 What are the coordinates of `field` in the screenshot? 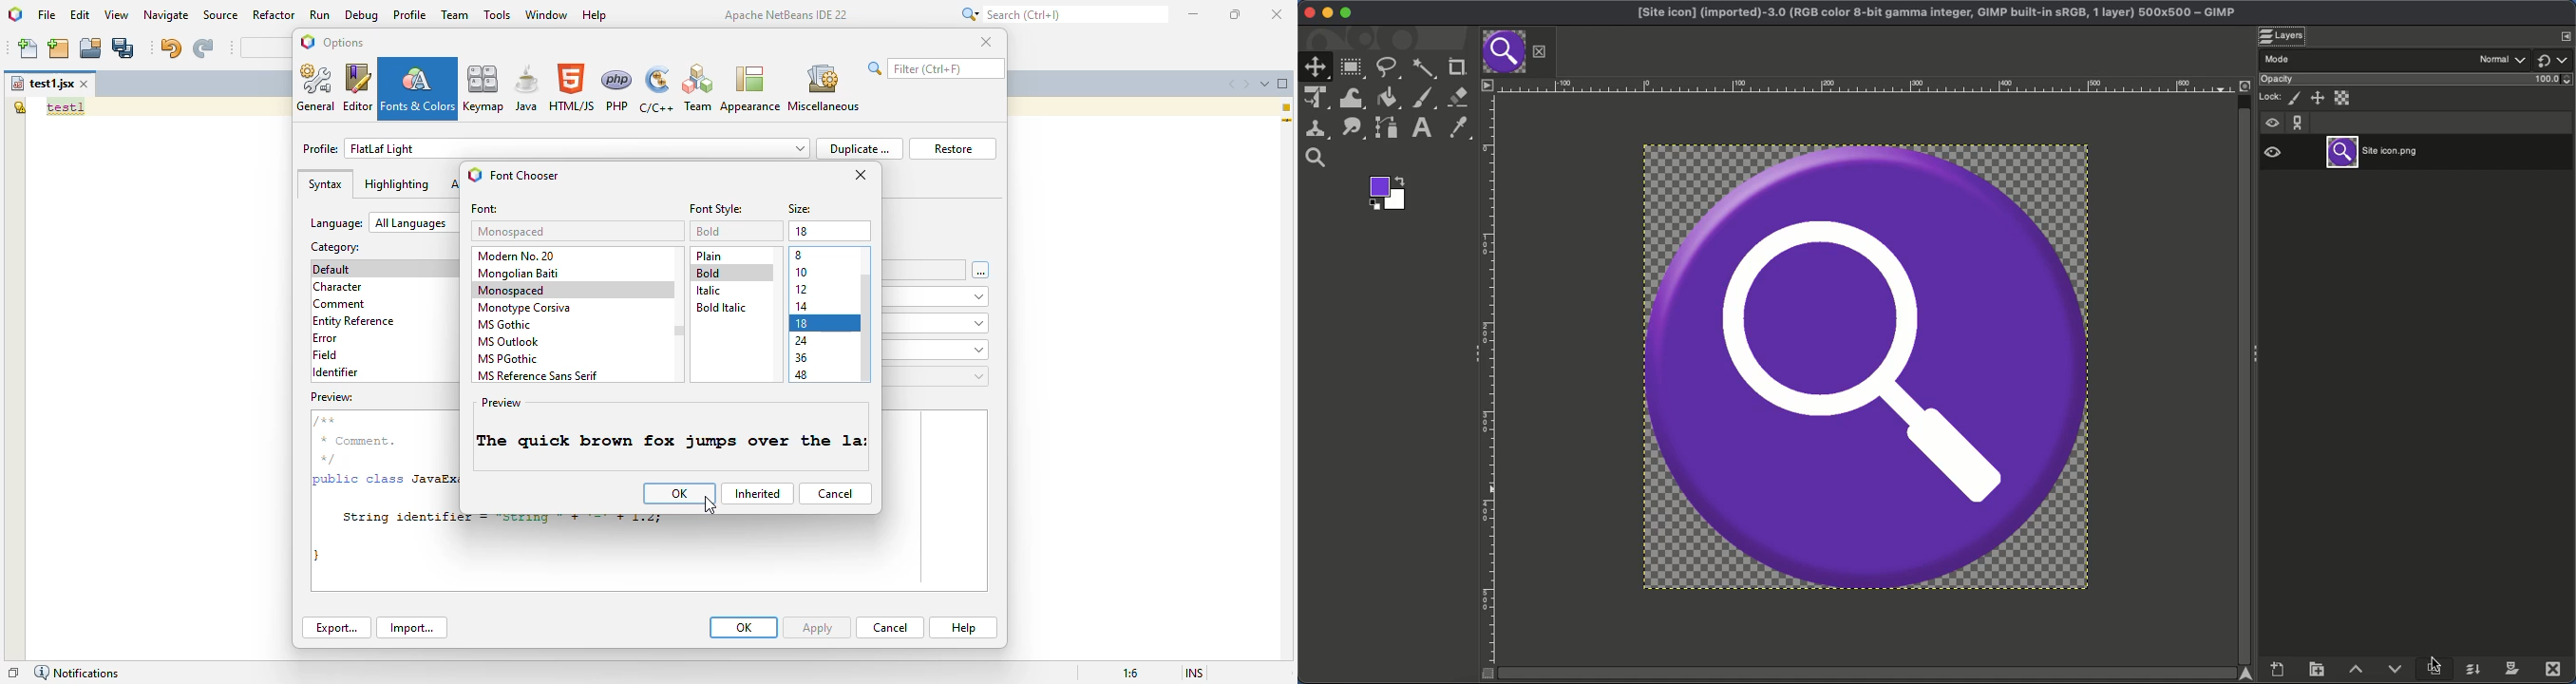 It's located at (326, 355).